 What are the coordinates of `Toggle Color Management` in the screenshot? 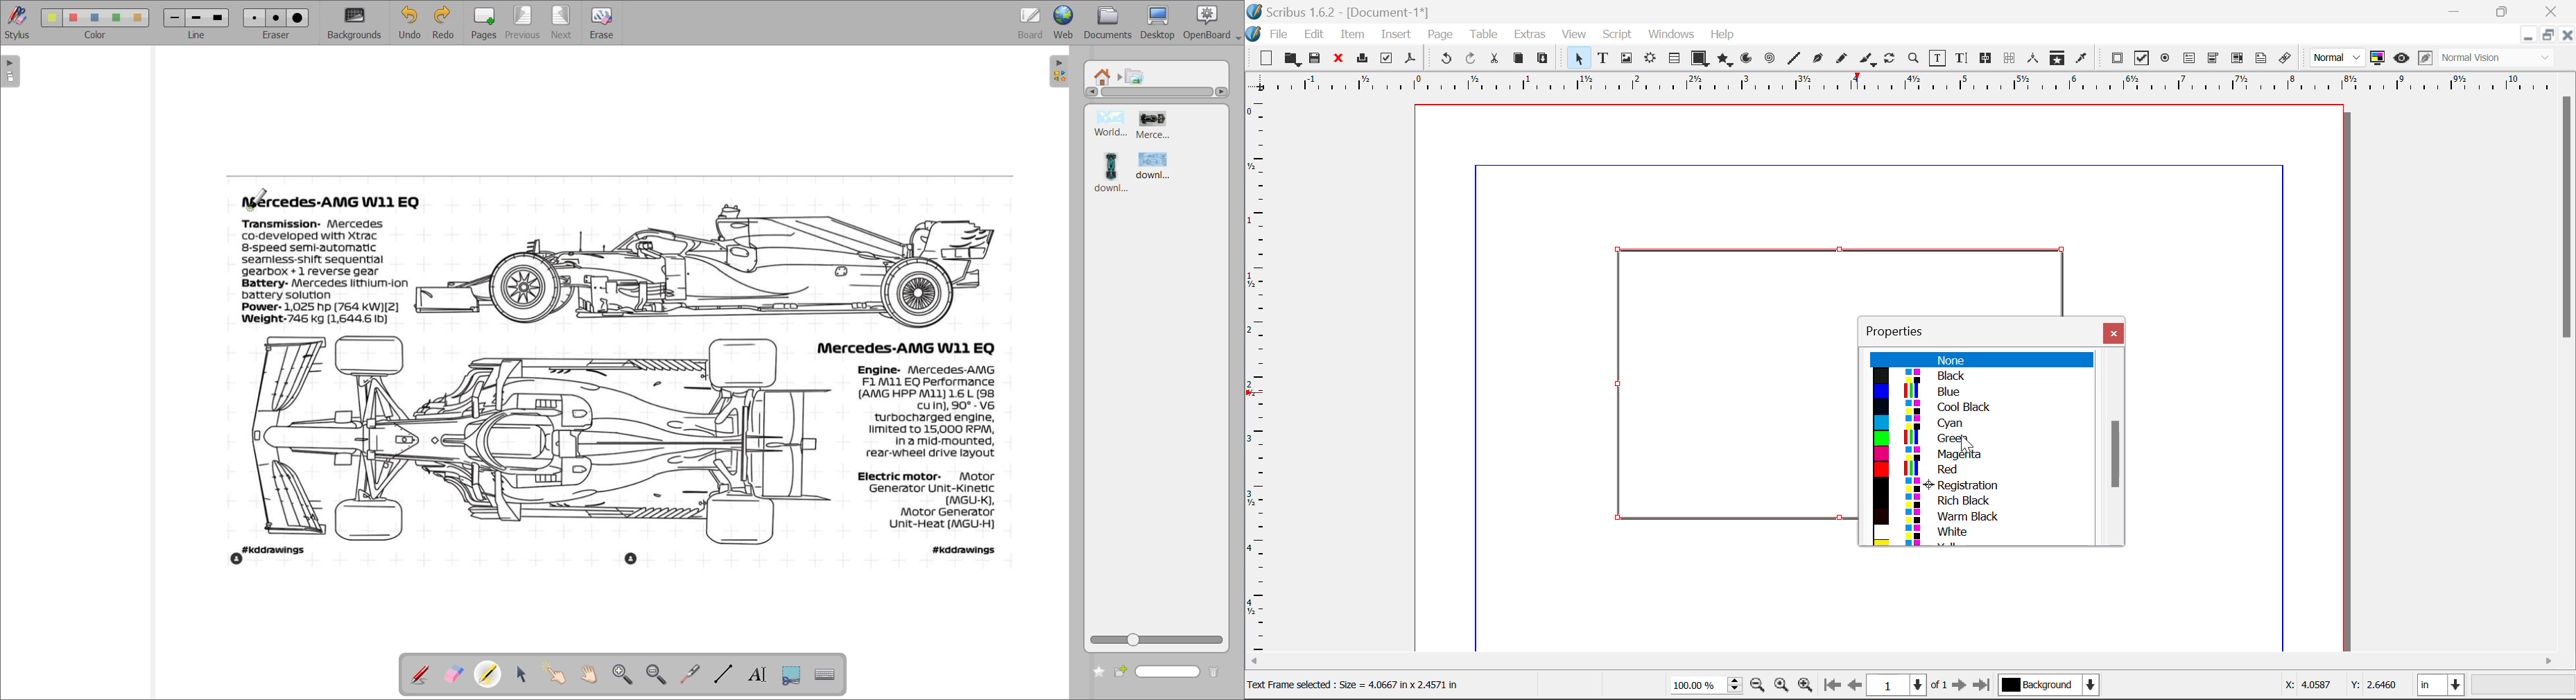 It's located at (2379, 59).